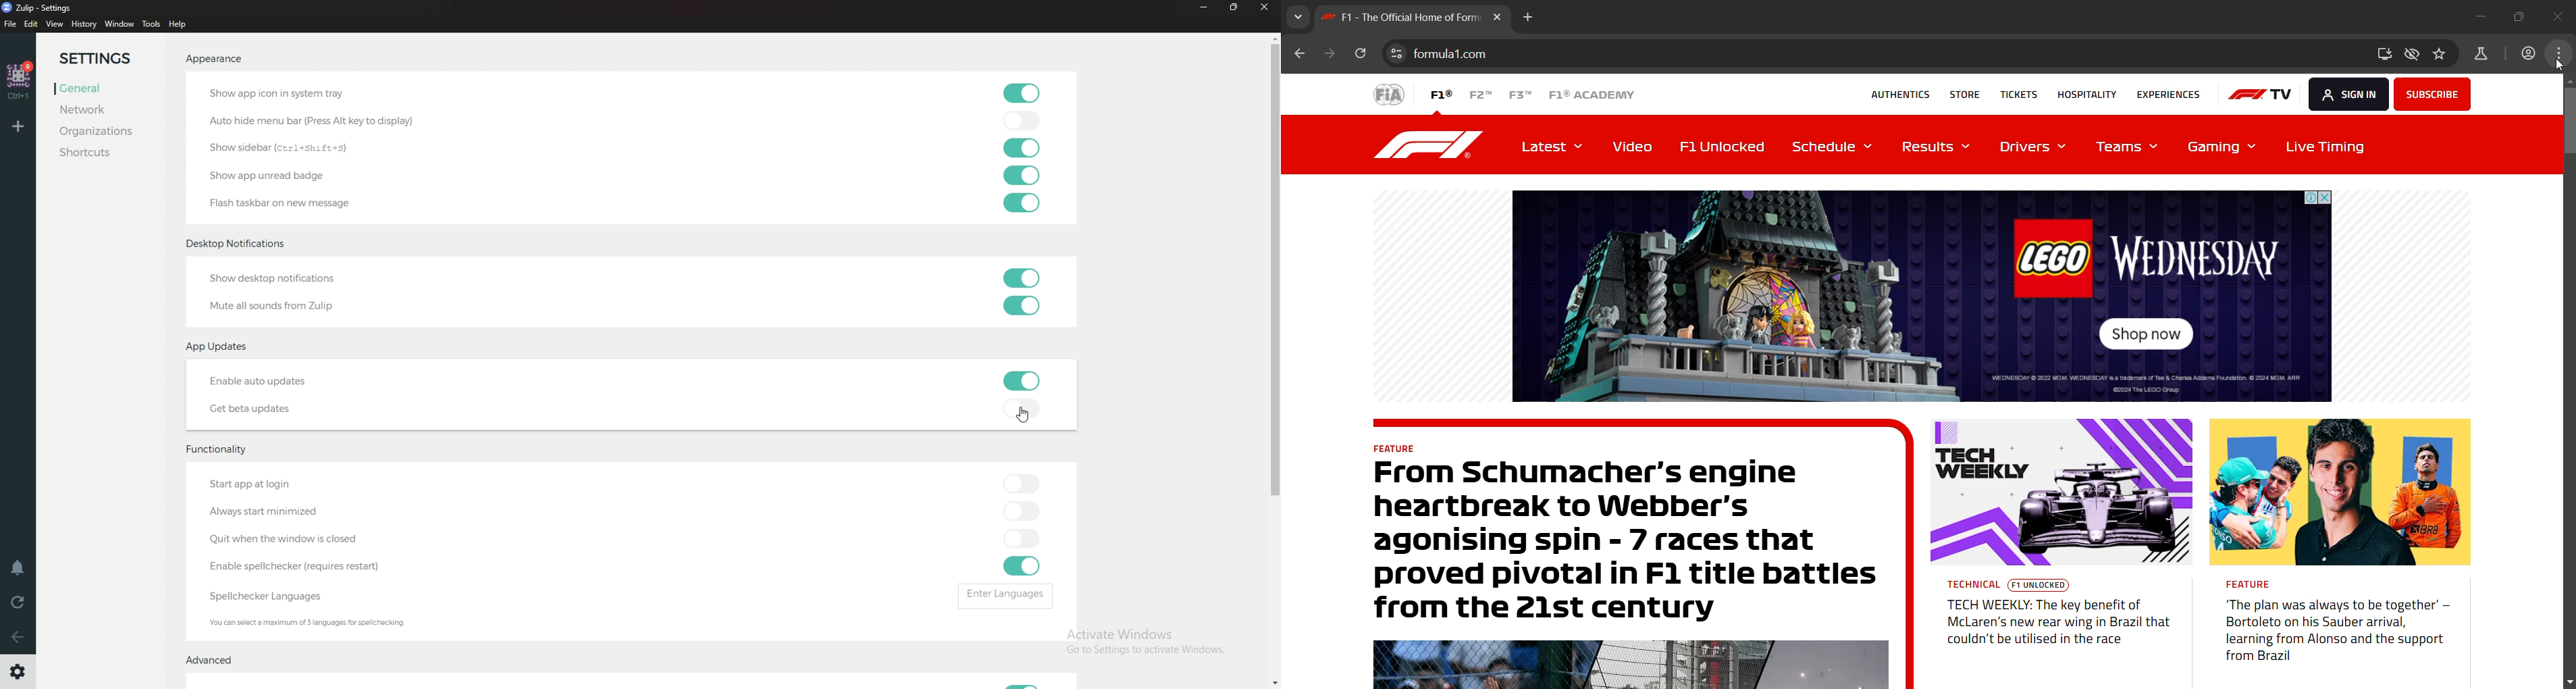 The height and width of the screenshot is (700, 2576). I want to click on Toggle, so click(1020, 680).